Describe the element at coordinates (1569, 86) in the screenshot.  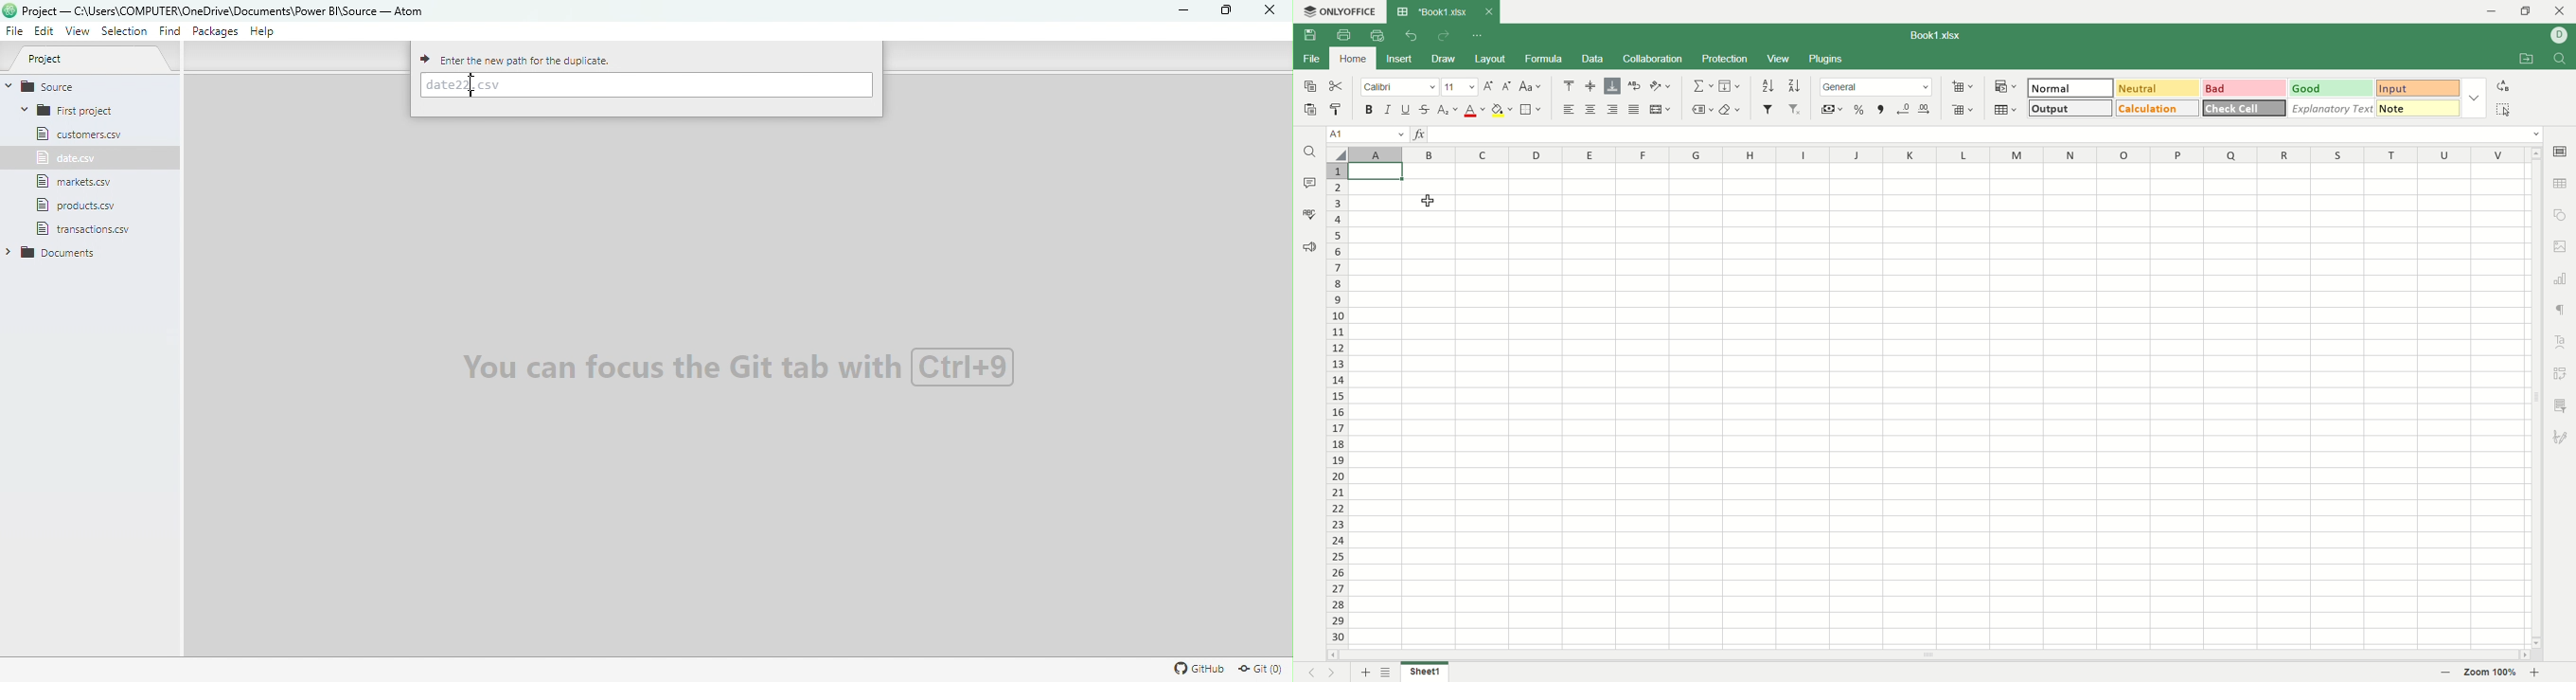
I see `align top` at that location.